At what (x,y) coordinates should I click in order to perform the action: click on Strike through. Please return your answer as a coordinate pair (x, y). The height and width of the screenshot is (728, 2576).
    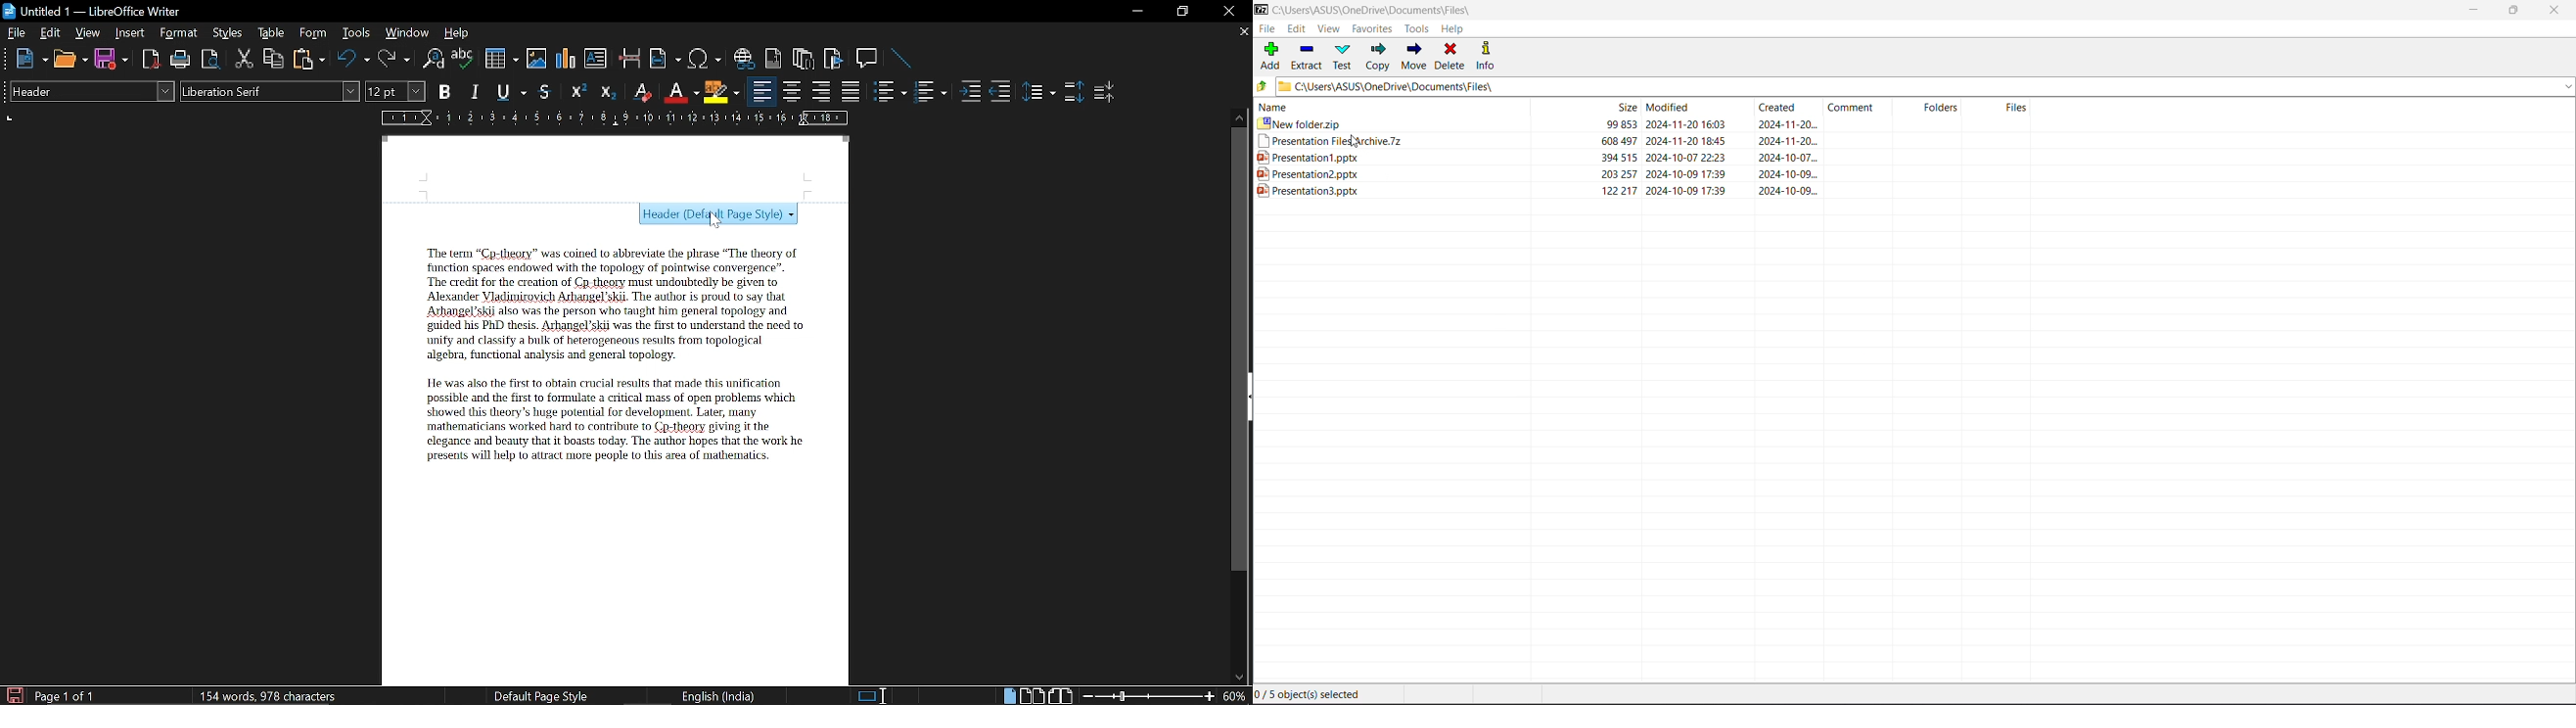
    Looking at the image, I should click on (545, 91).